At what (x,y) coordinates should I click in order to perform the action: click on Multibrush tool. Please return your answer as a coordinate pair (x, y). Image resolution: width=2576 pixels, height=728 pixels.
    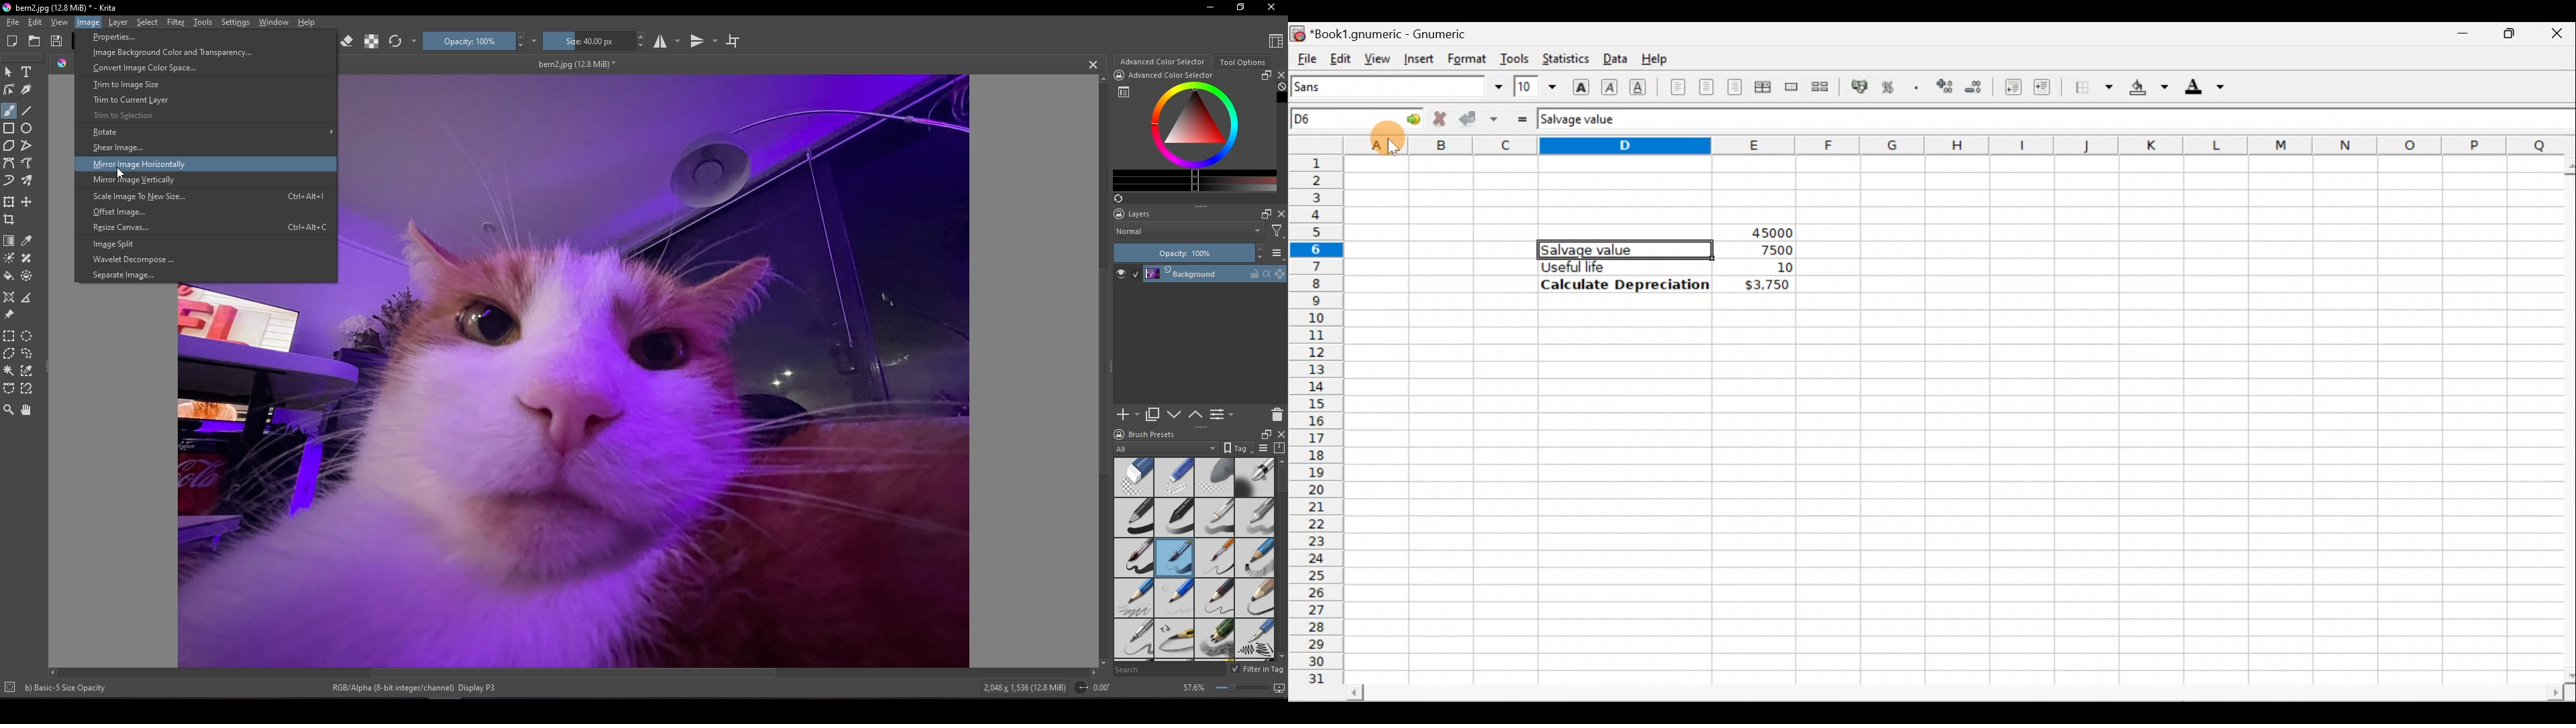
    Looking at the image, I should click on (26, 180).